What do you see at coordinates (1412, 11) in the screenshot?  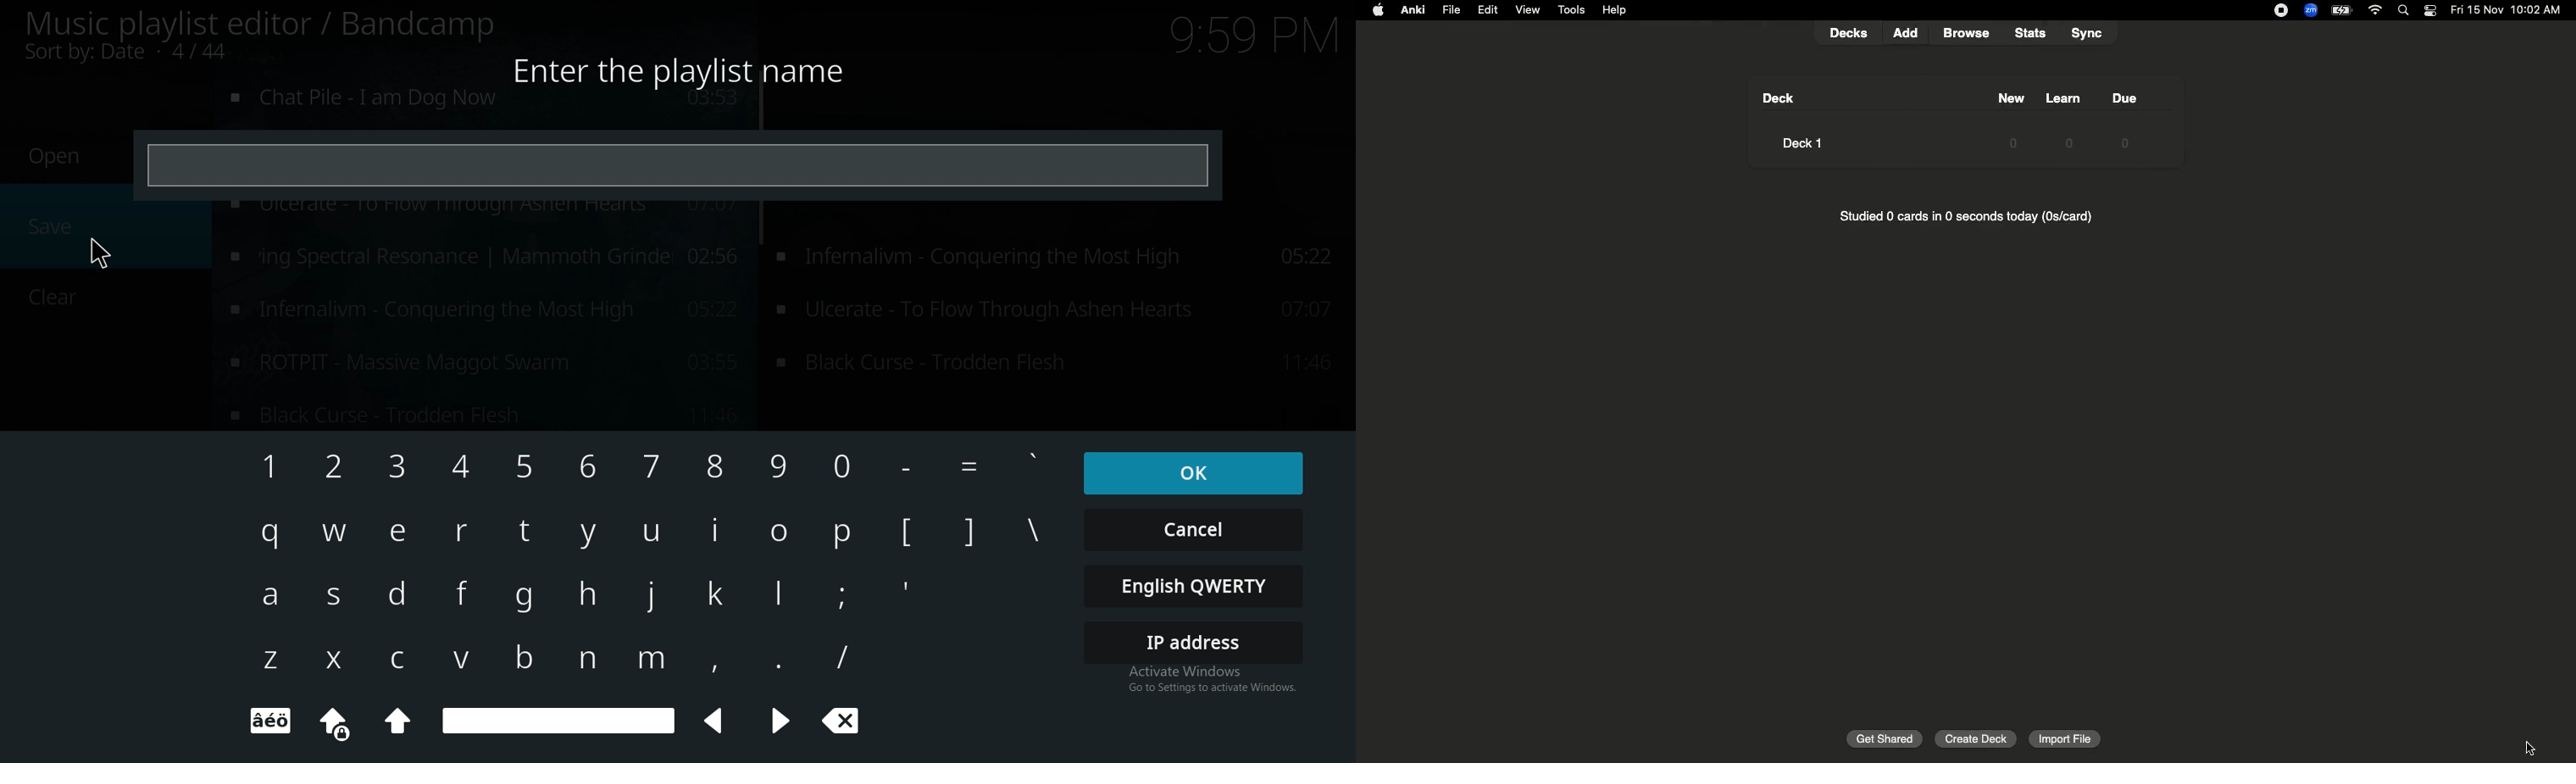 I see `Anki` at bounding box center [1412, 11].